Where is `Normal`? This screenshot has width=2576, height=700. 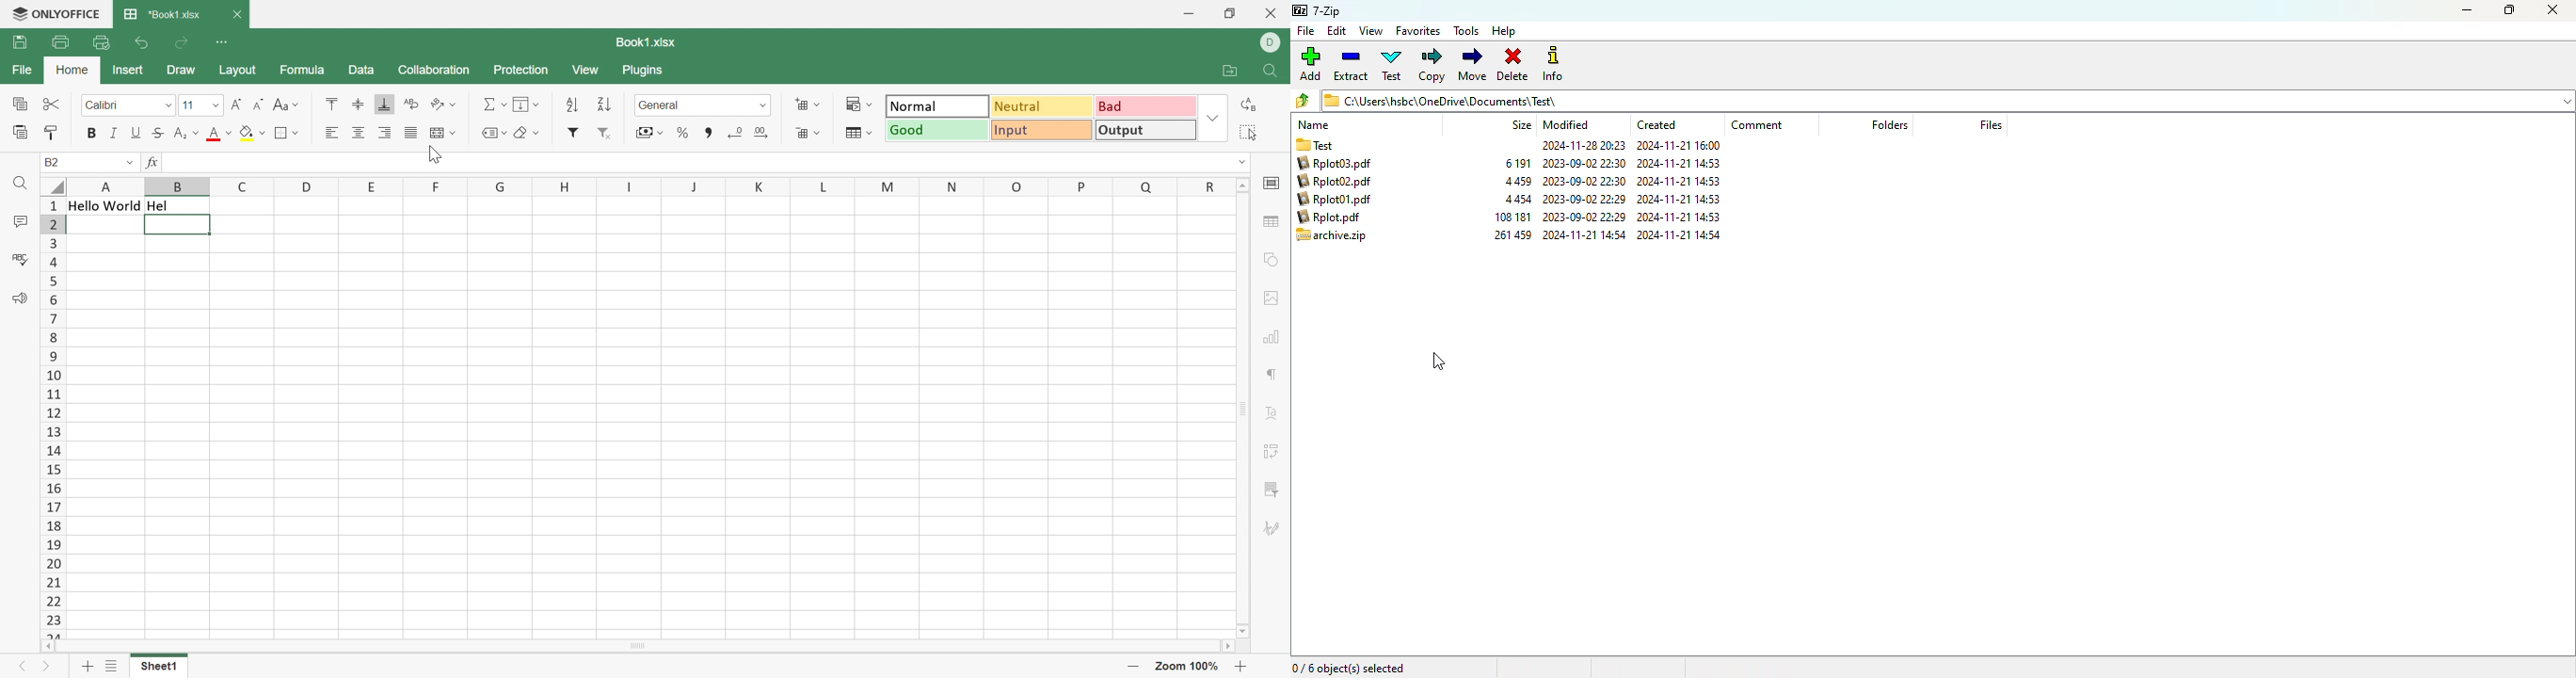
Normal is located at coordinates (939, 106).